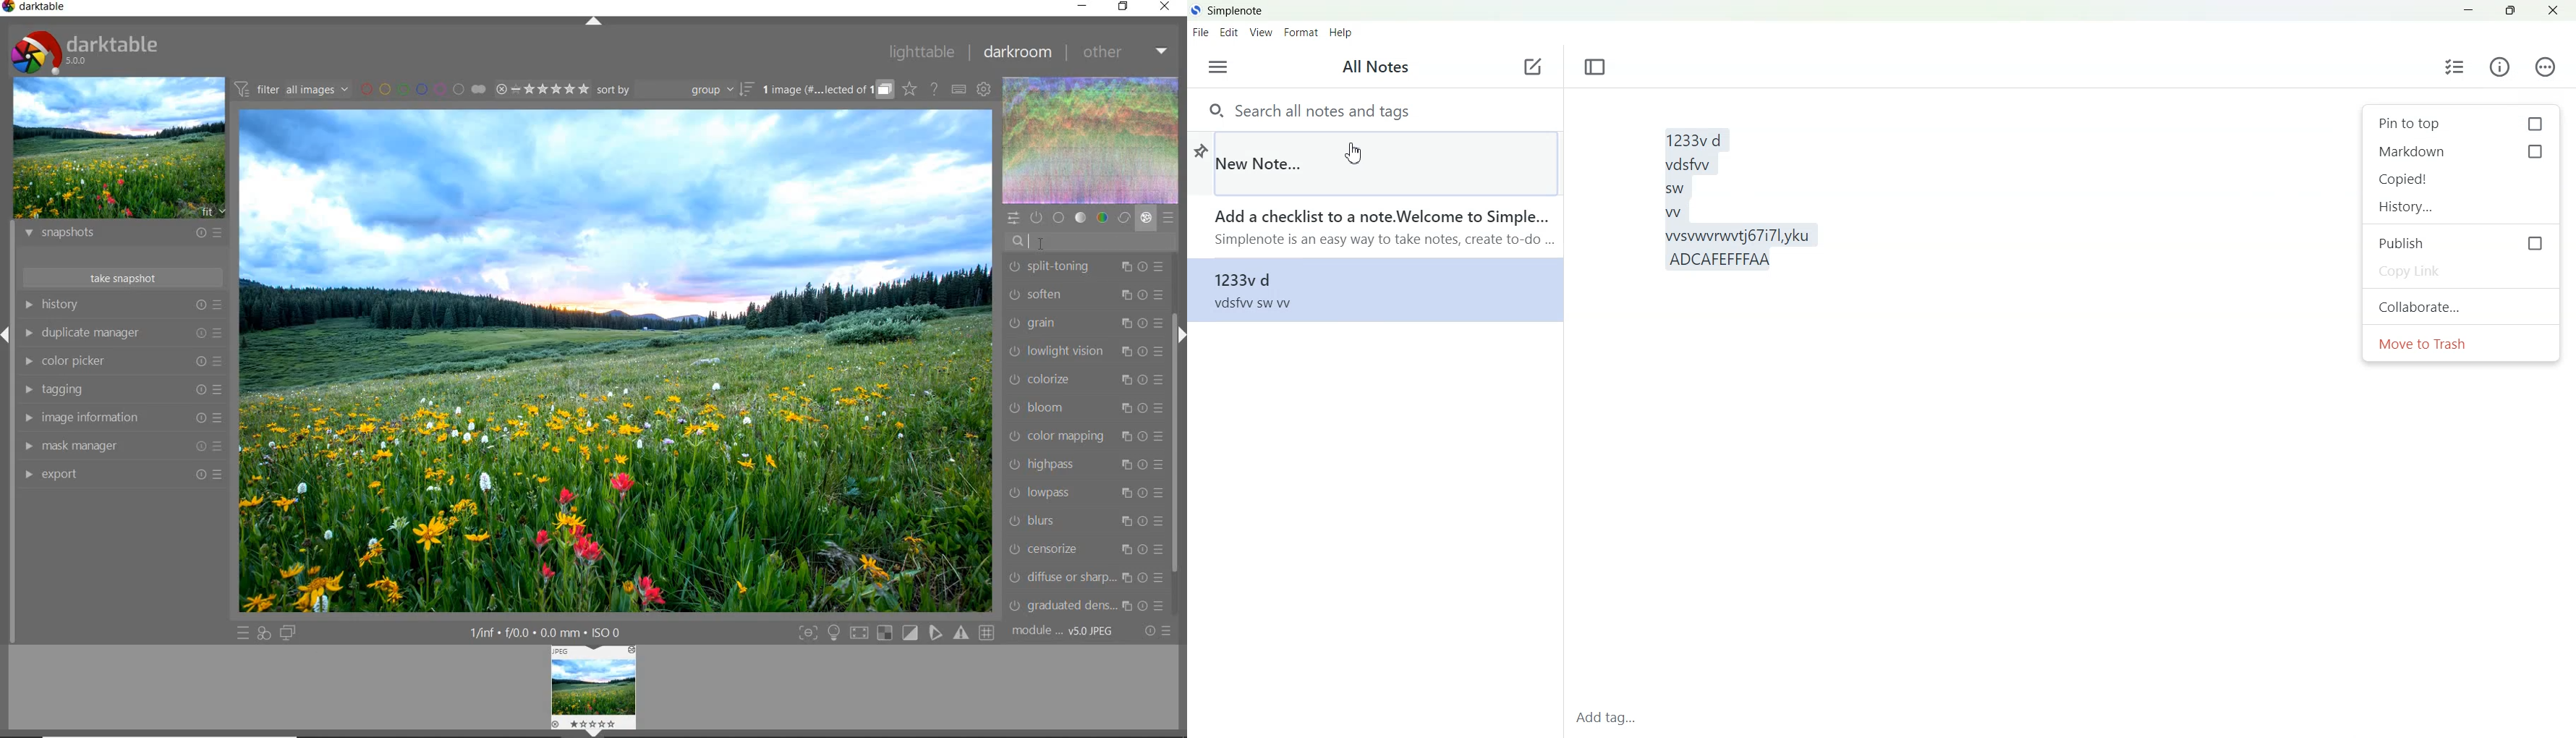 The width and height of the screenshot is (2576, 756). Describe the element at coordinates (1086, 268) in the screenshot. I see `split-toning` at that location.